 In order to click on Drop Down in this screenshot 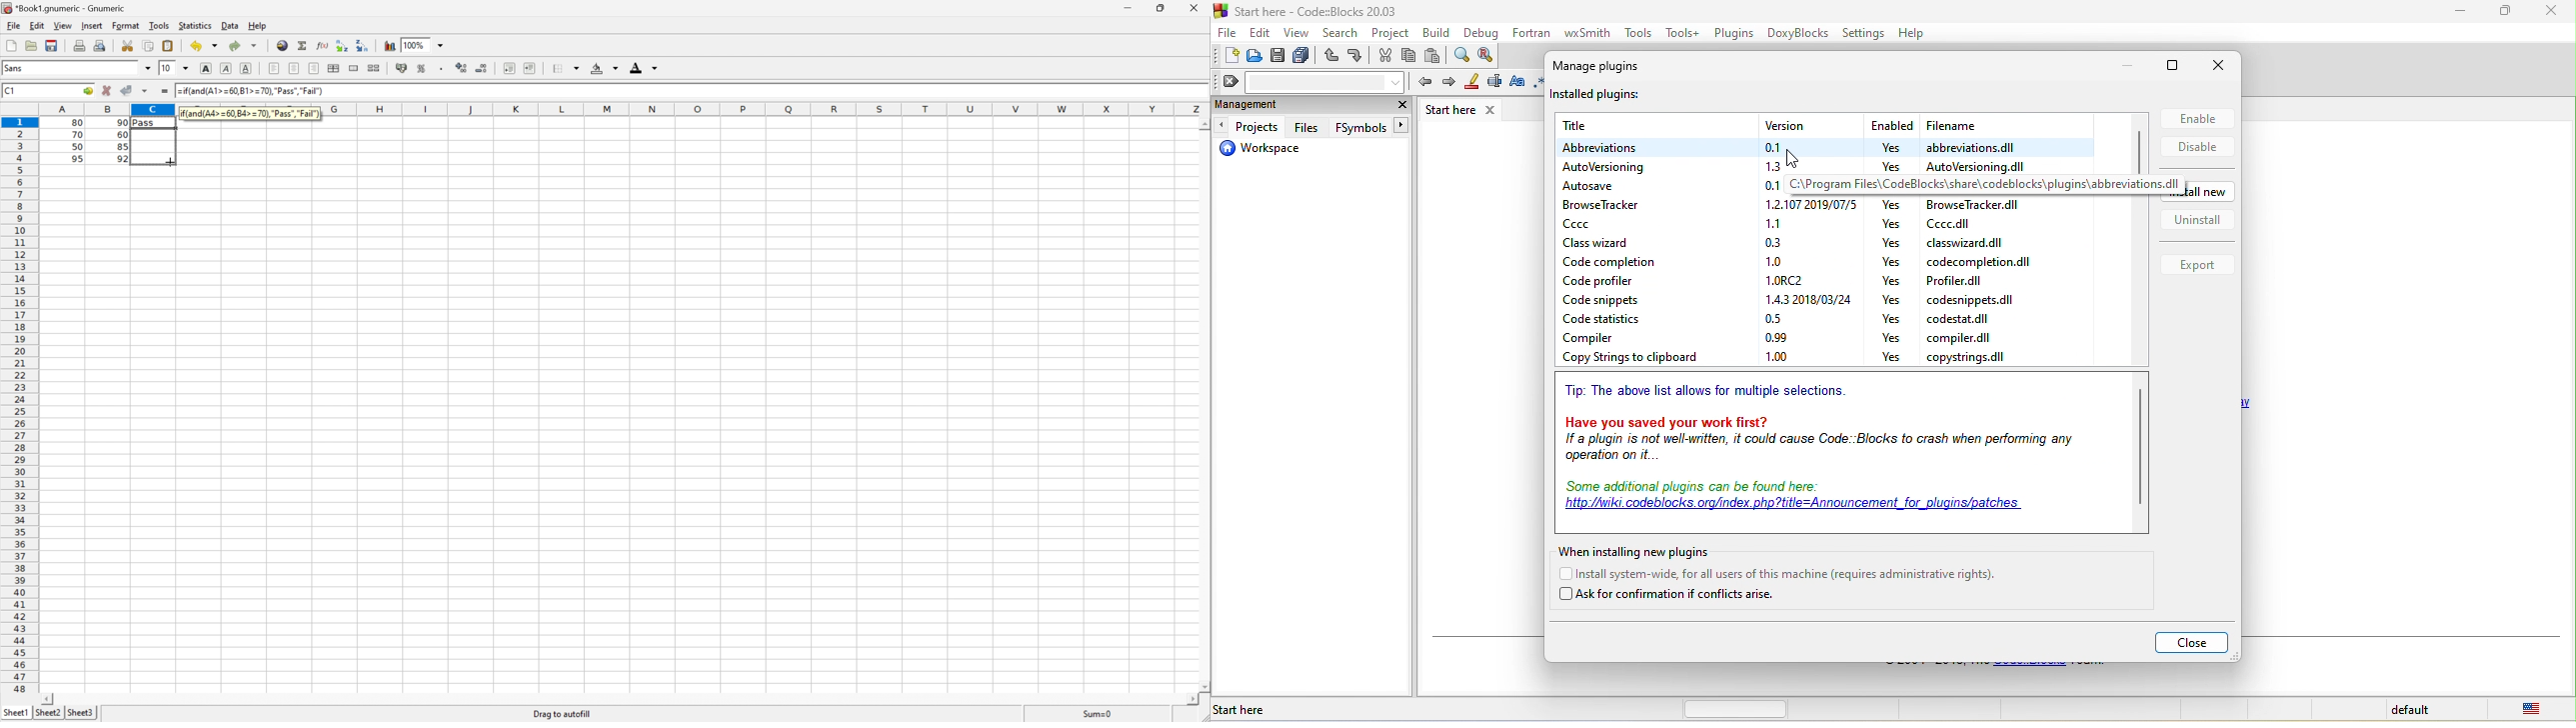, I will do `click(254, 44)`.